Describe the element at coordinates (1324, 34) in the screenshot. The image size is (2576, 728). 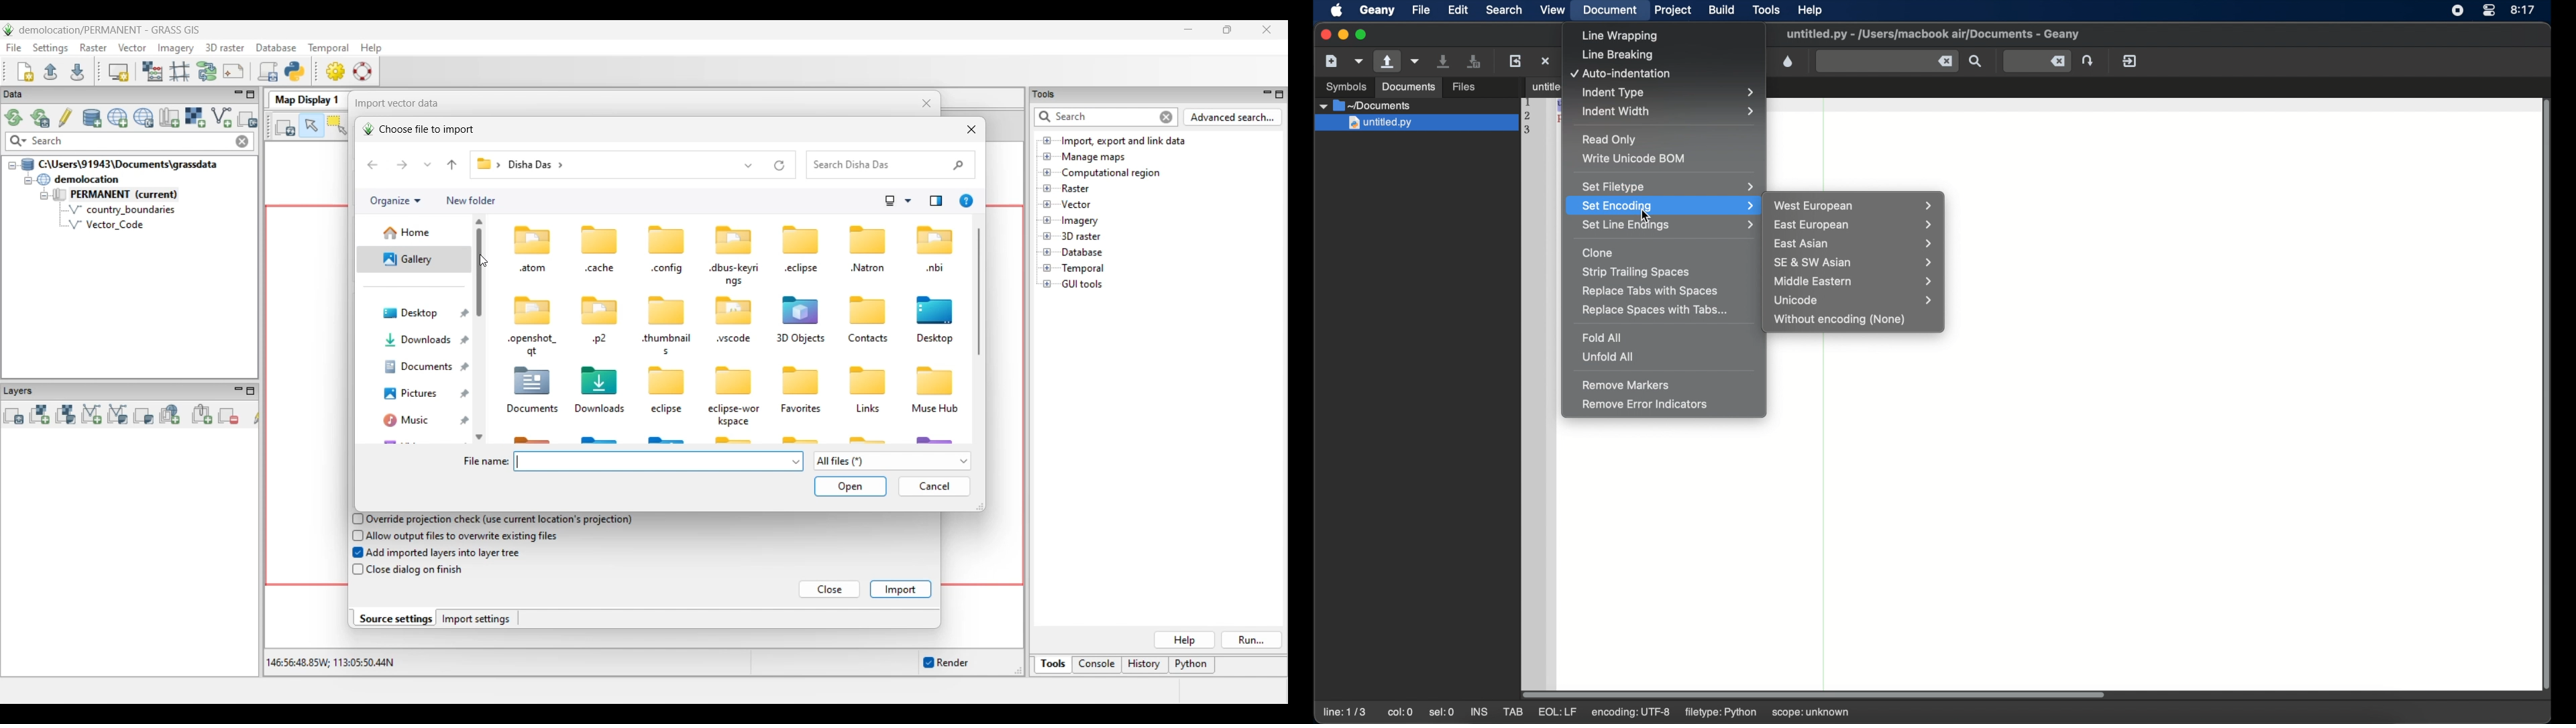
I see `close` at that location.